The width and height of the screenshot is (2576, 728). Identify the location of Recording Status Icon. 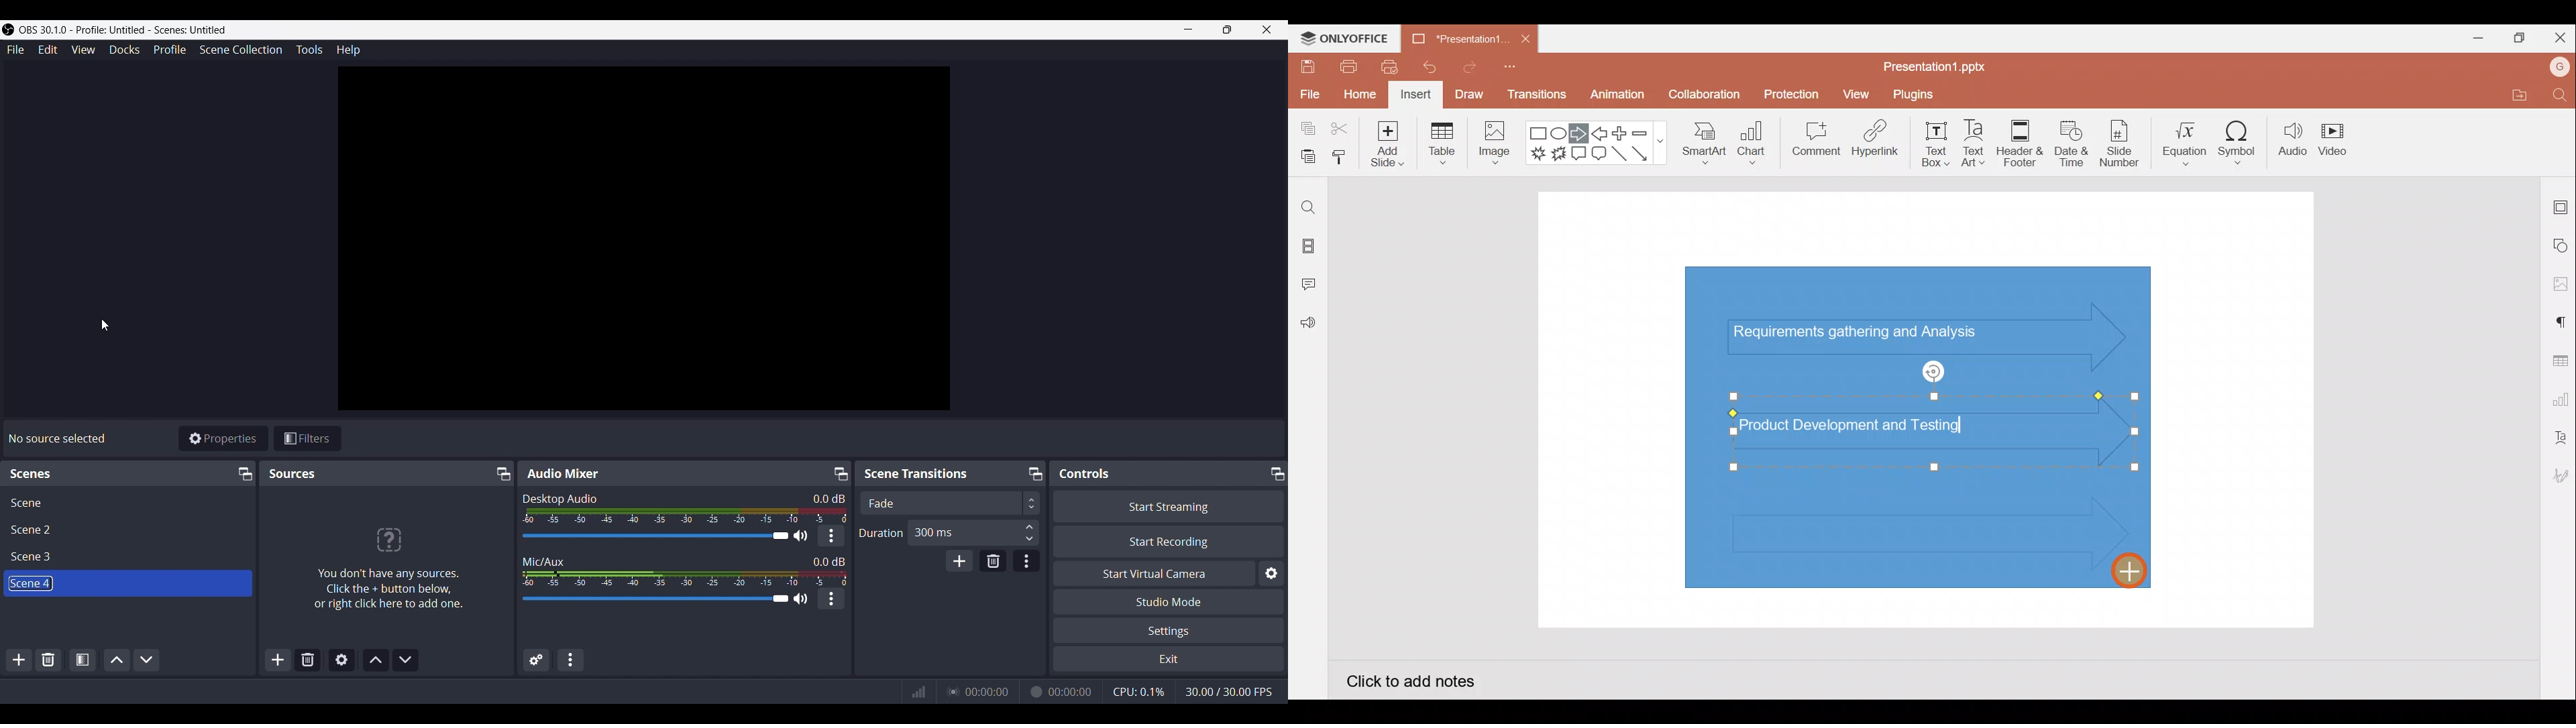
(1034, 692).